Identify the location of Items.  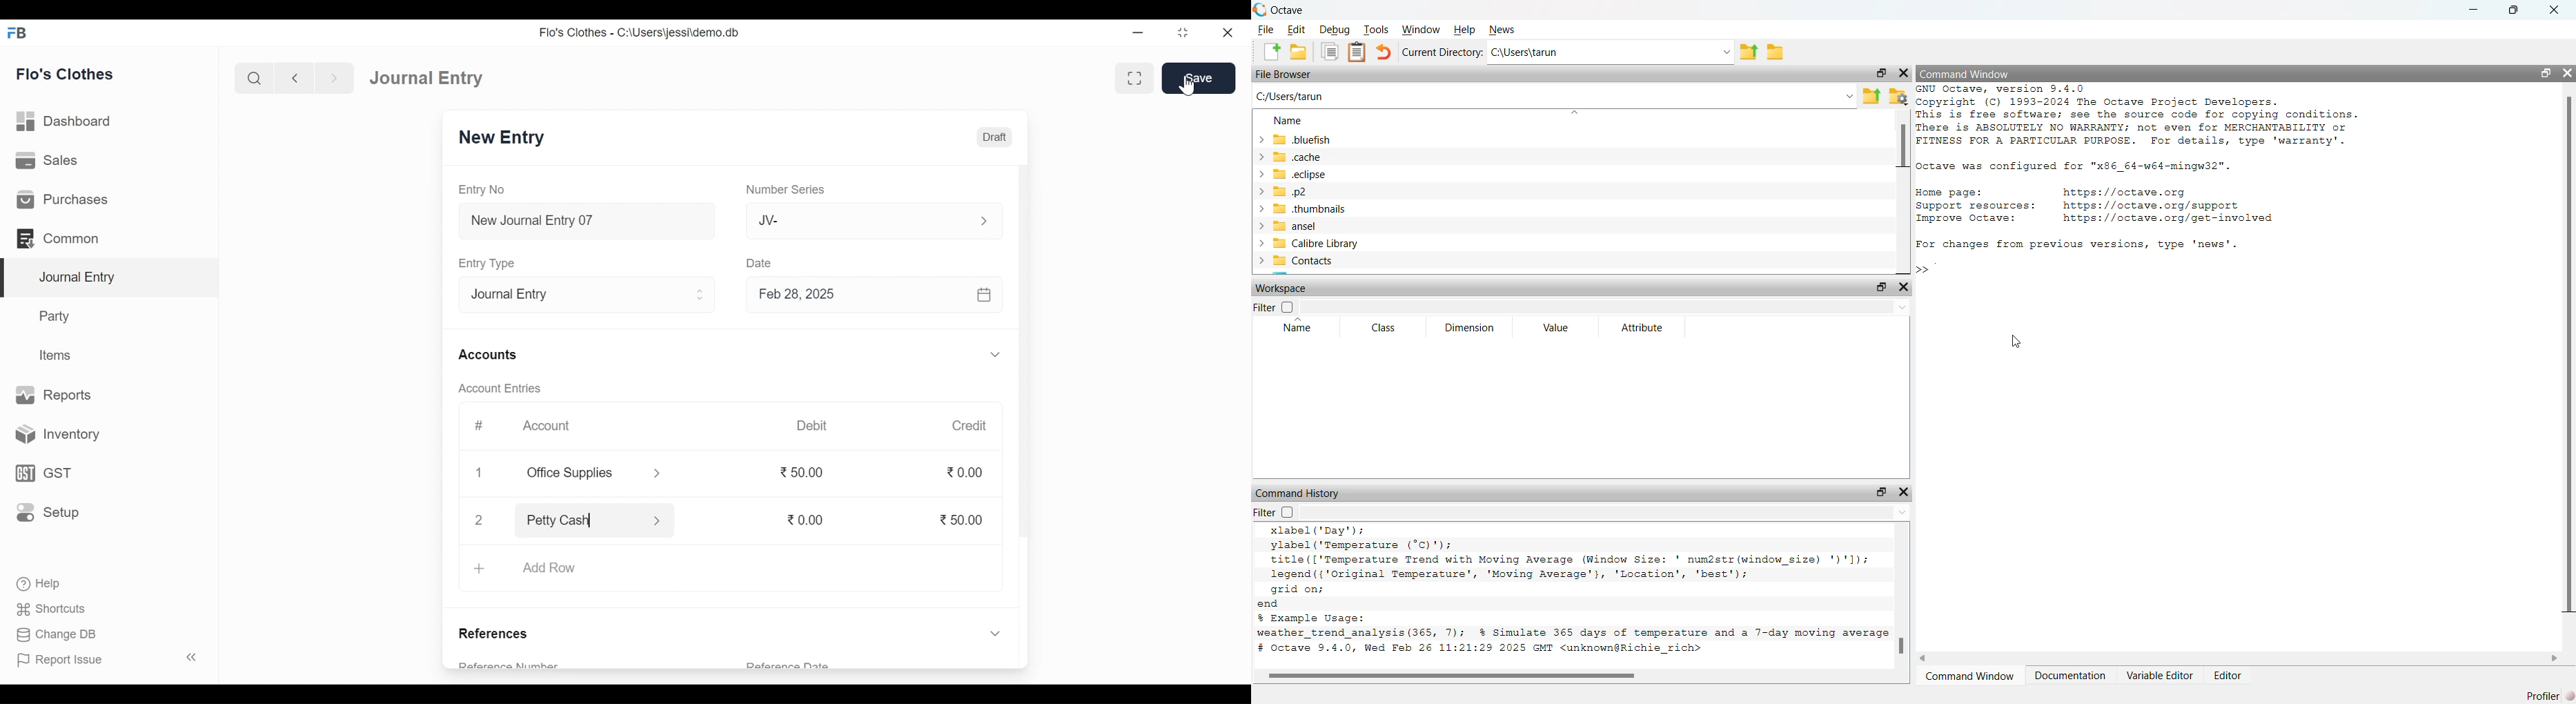
(57, 355).